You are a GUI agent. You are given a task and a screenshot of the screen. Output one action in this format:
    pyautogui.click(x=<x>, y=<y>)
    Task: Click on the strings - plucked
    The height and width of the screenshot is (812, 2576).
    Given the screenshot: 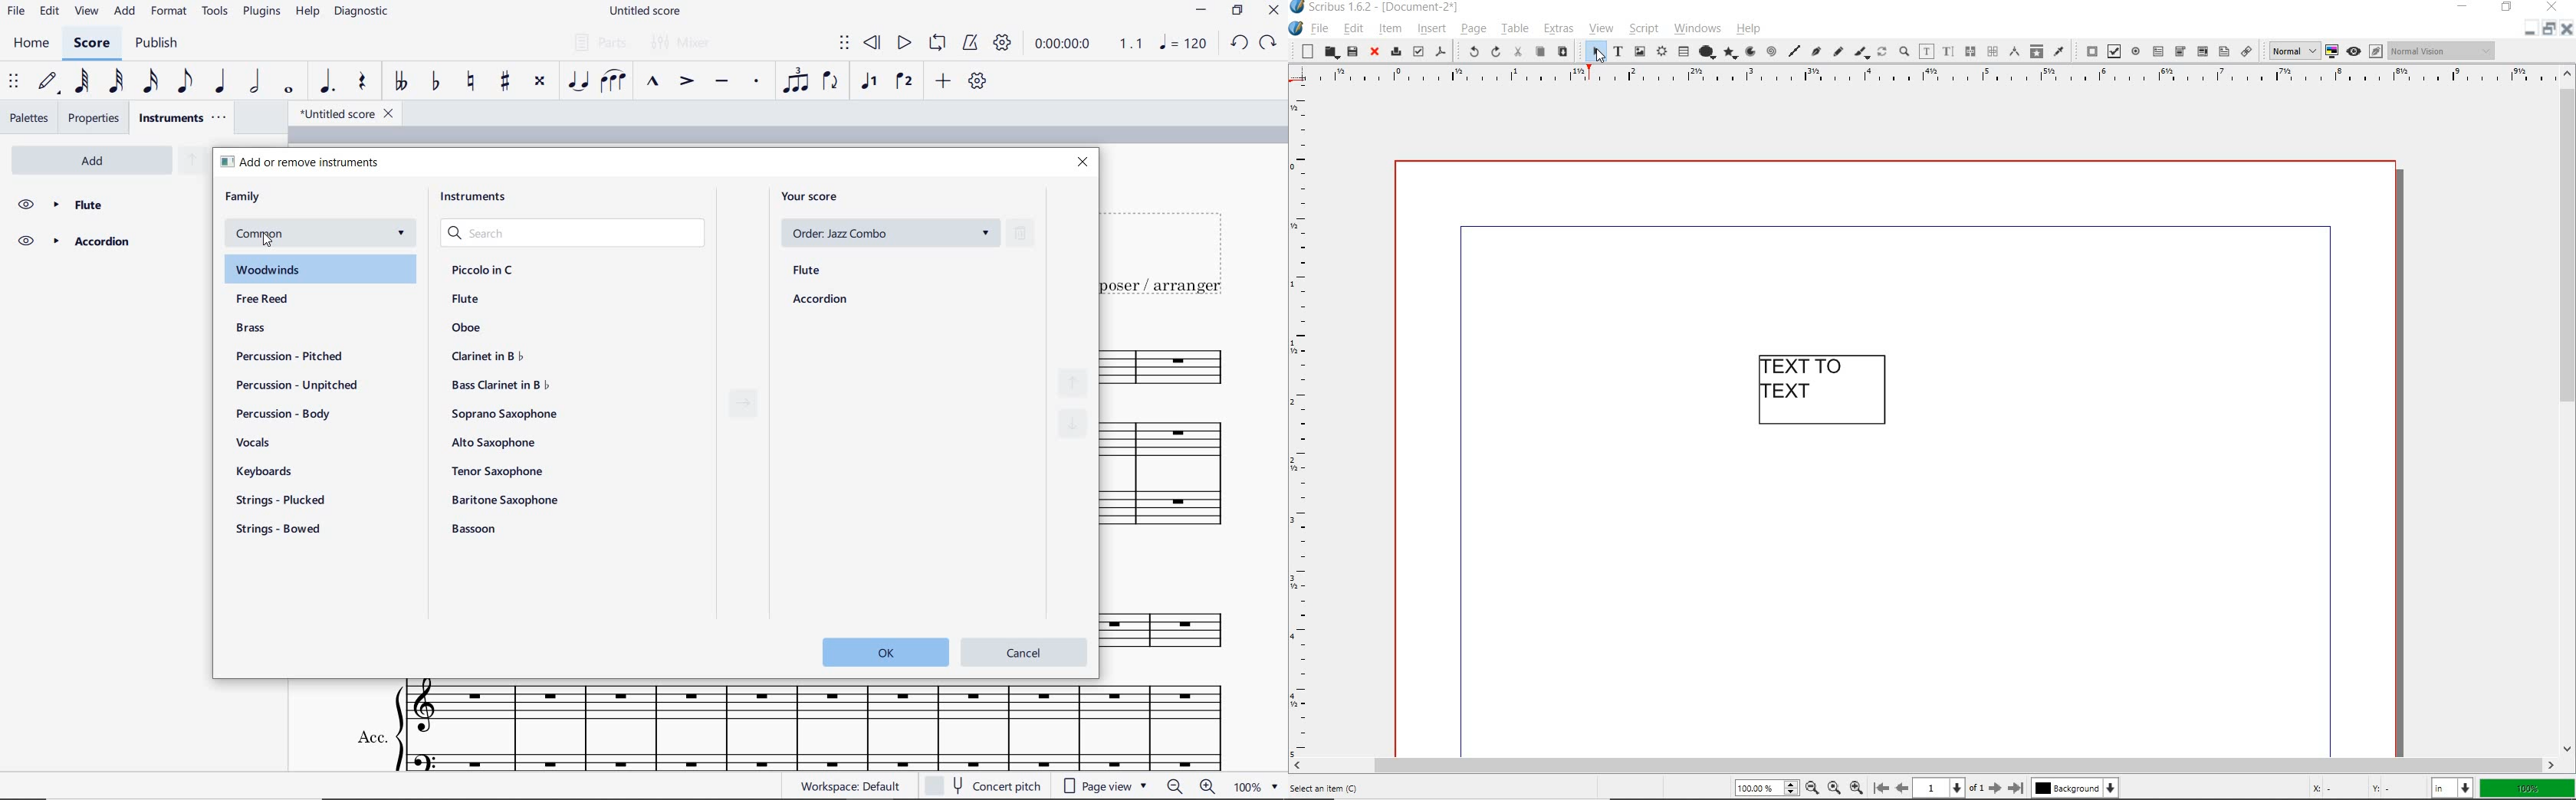 What is the action you would take?
    pyautogui.click(x=286, y=500)
    